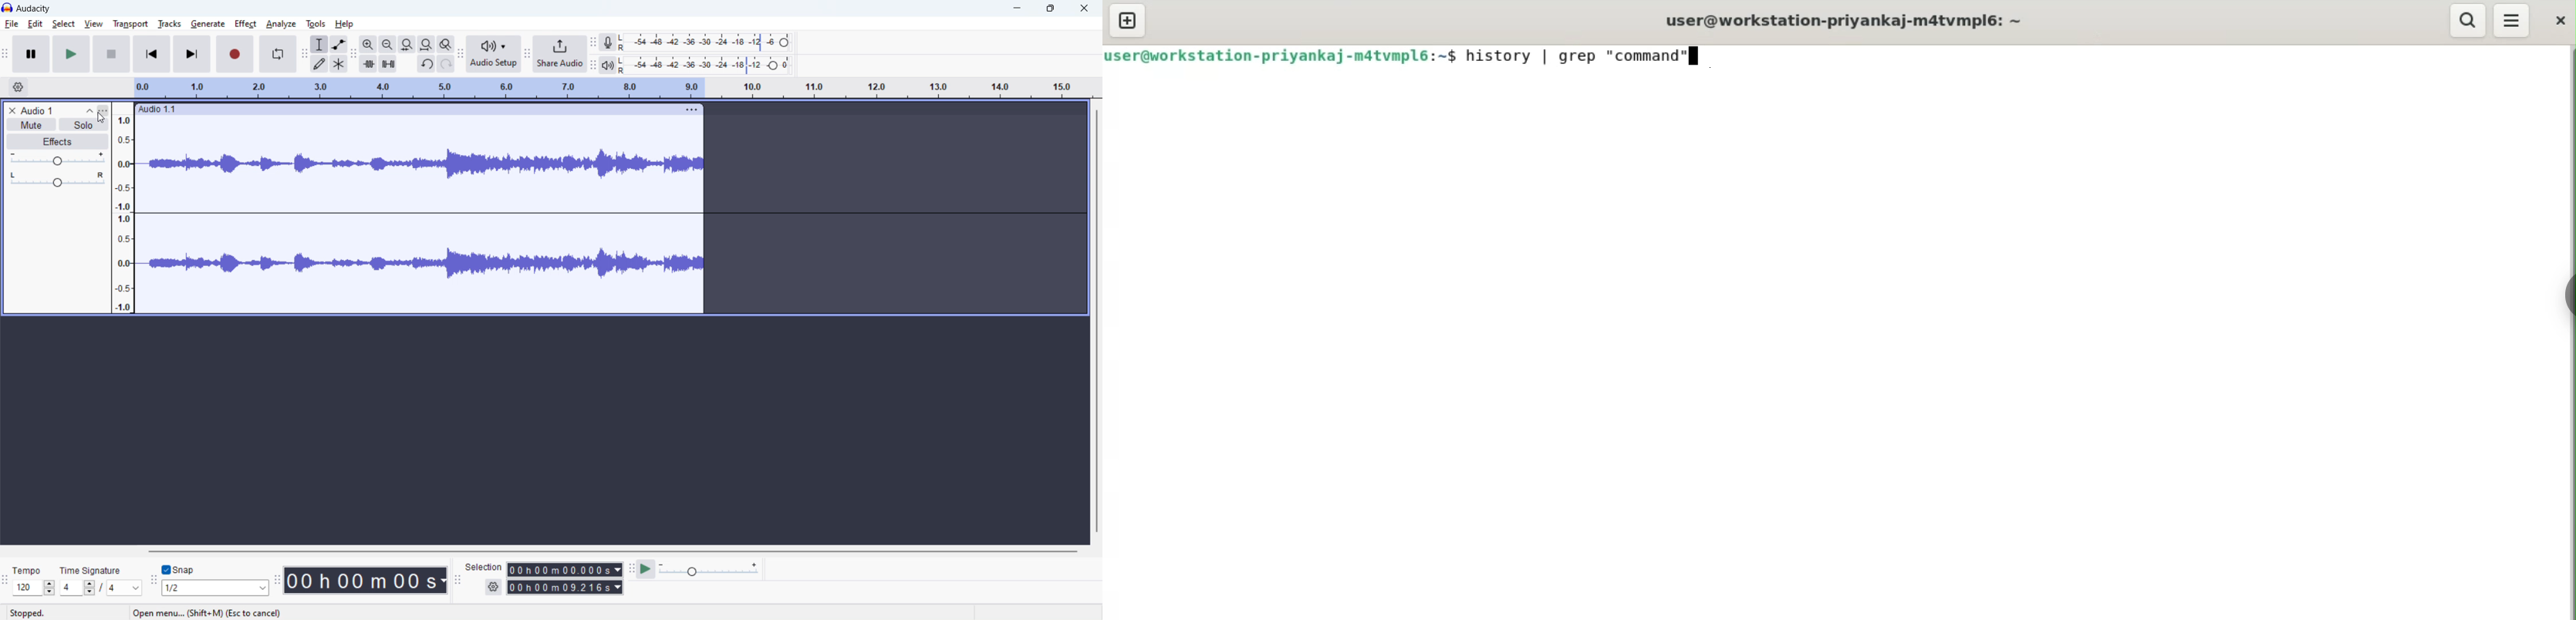 The width and height of the screenshot is (2576, 644). I want to click on Tempo, so click(28, 569).